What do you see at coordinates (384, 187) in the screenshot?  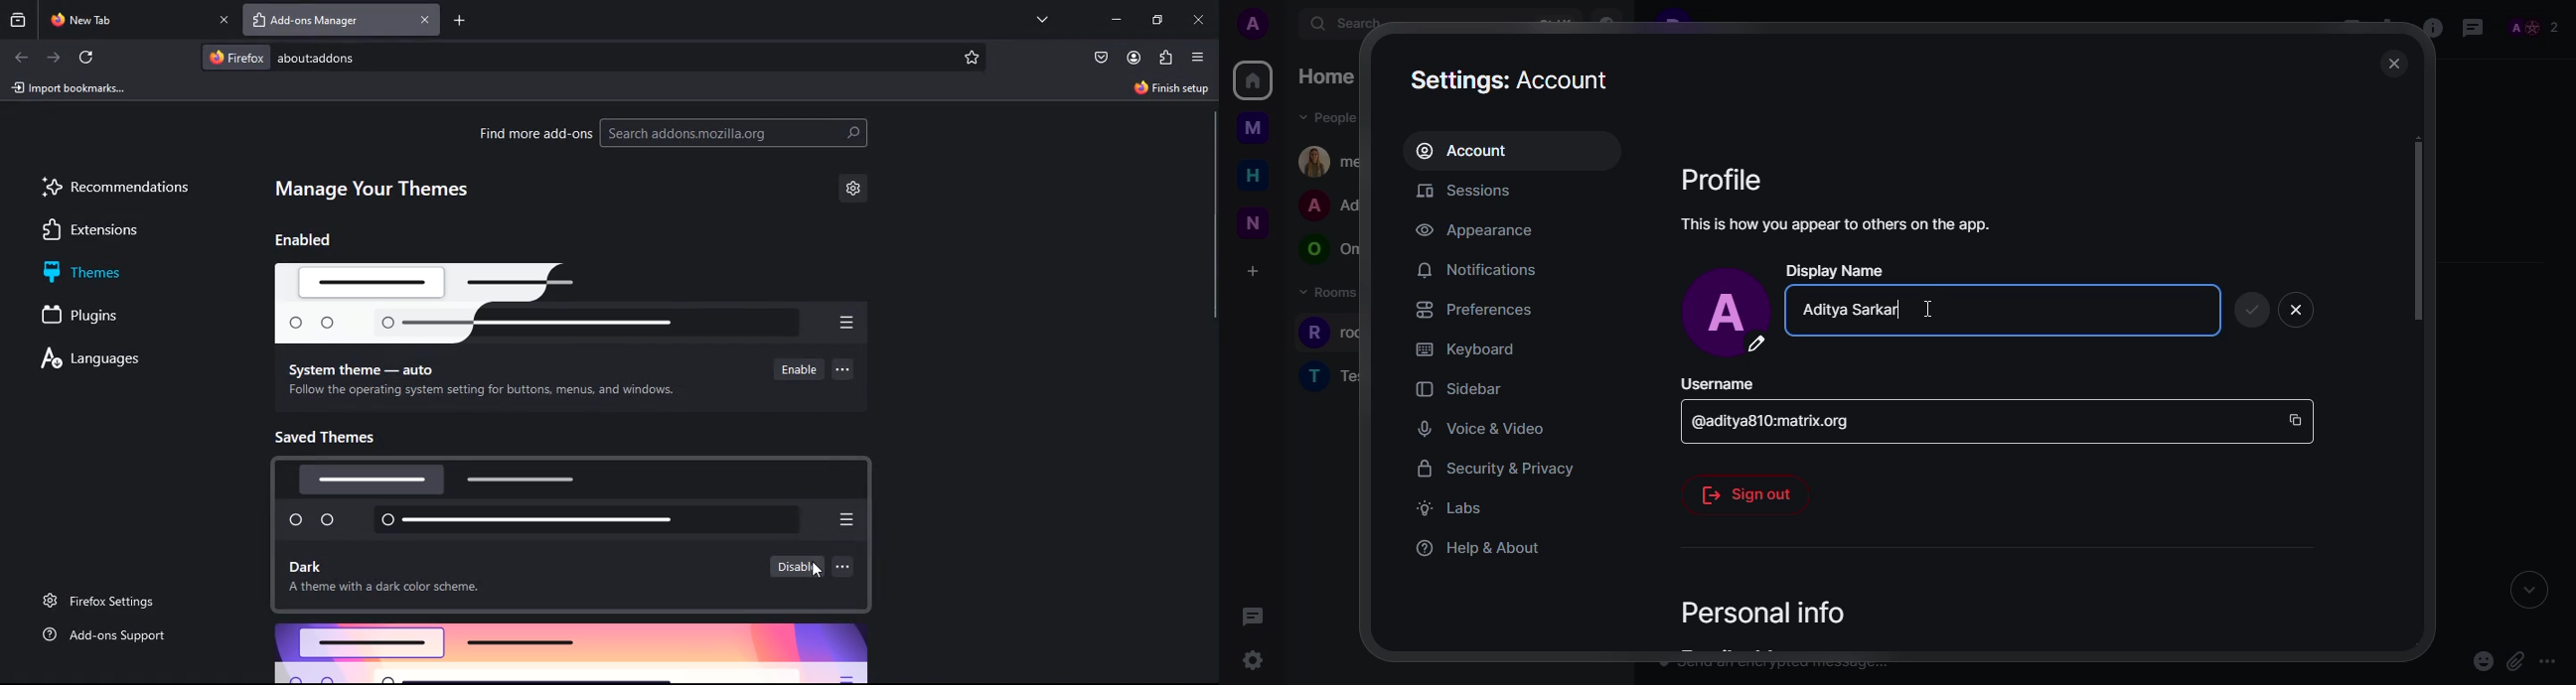 I see `manage your themes` at bounding box center [384, 187].